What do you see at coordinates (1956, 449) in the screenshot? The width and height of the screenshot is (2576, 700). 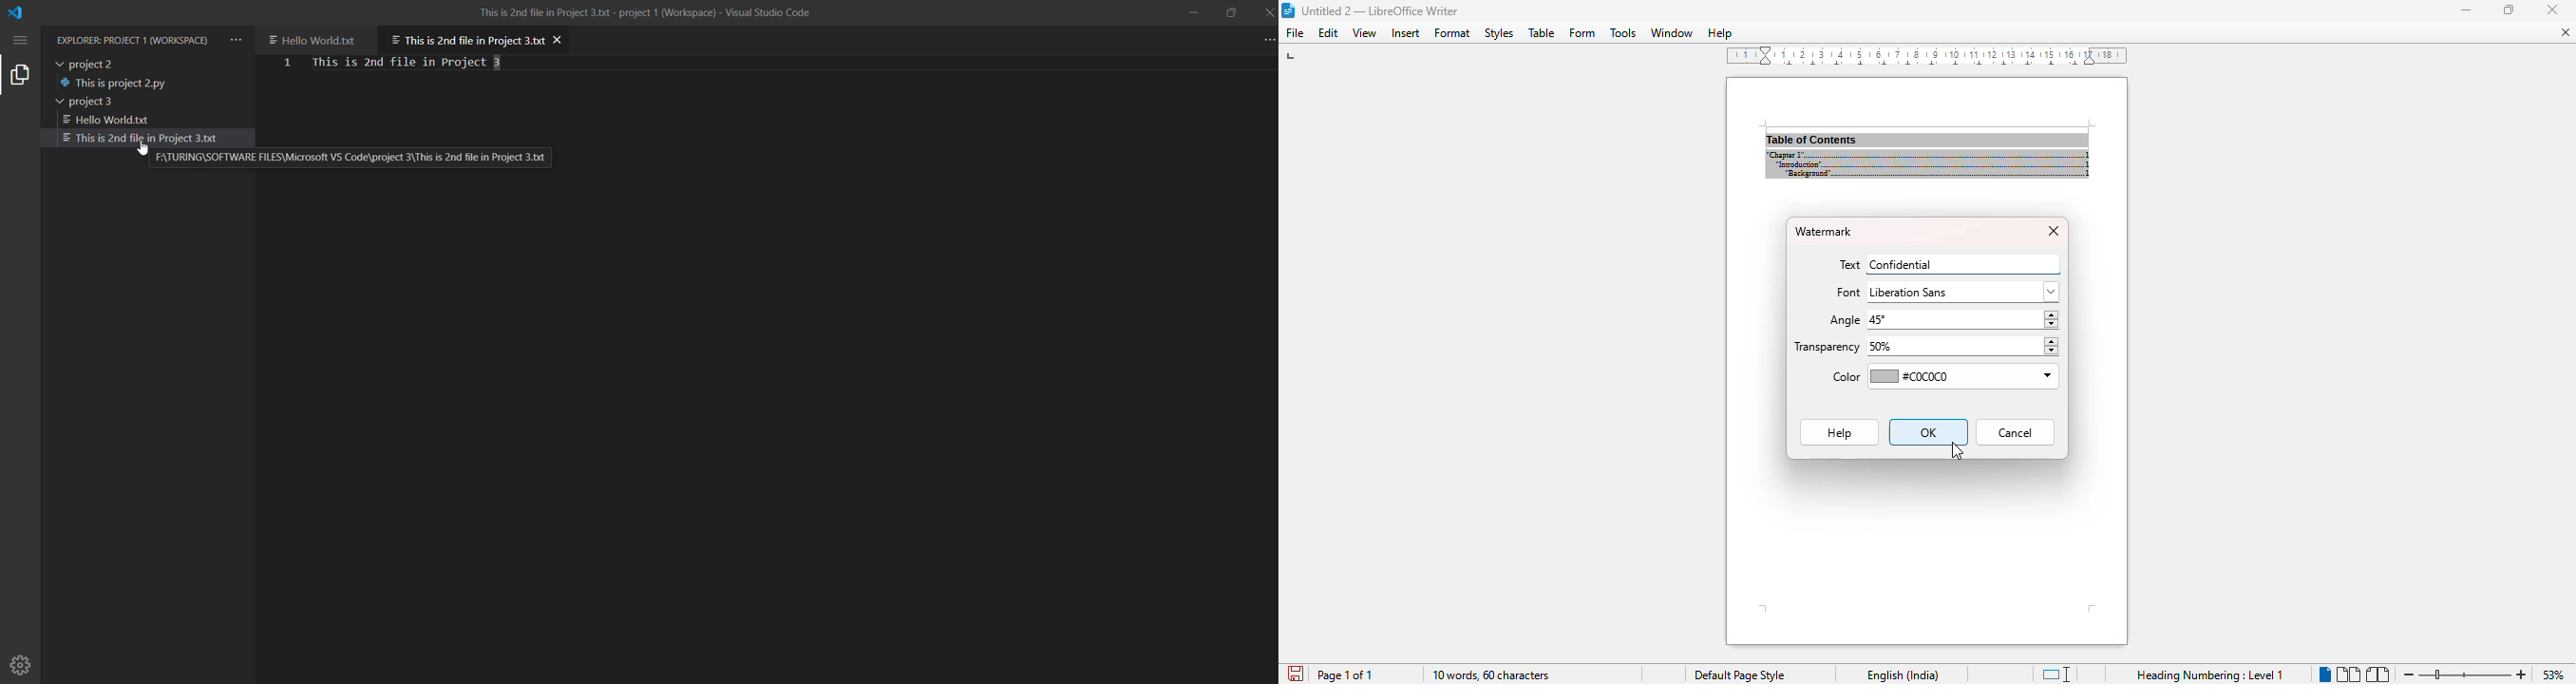 I see `cursor` at bounding box center [1956, 449].